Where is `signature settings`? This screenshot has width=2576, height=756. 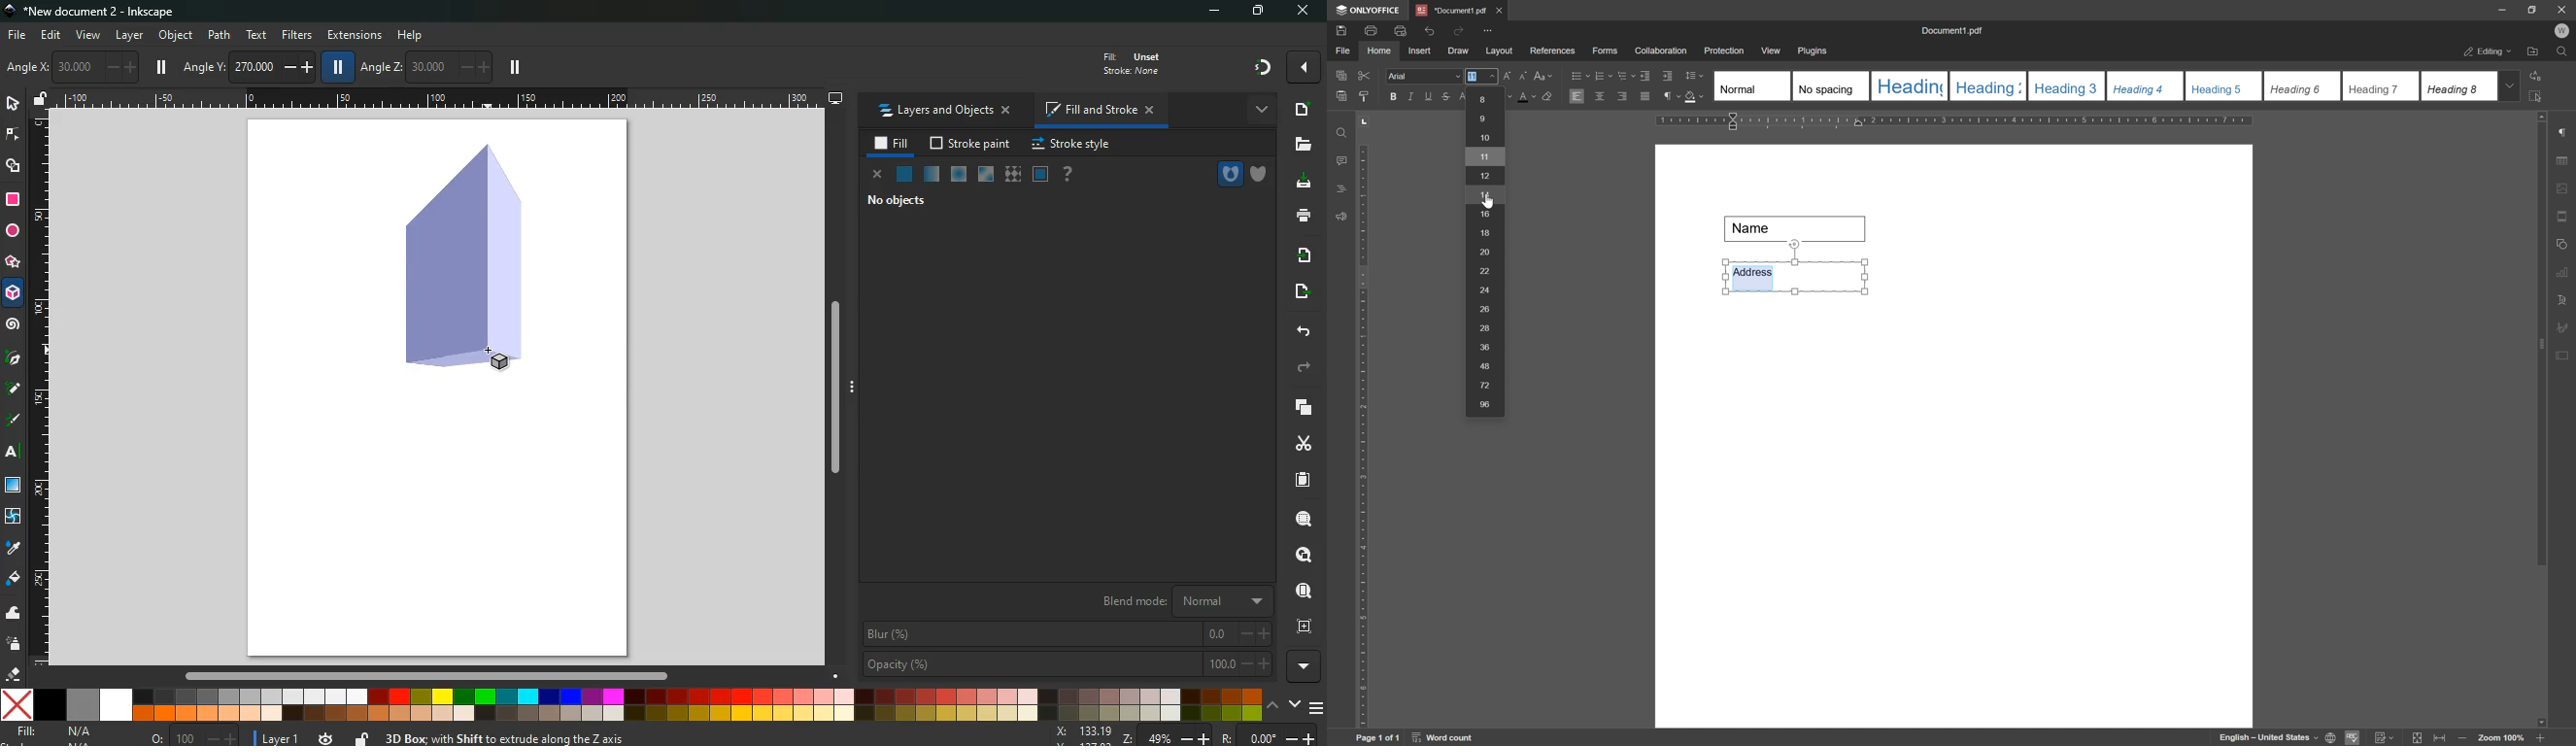
signature settings is located at coordinates (2566, 328).